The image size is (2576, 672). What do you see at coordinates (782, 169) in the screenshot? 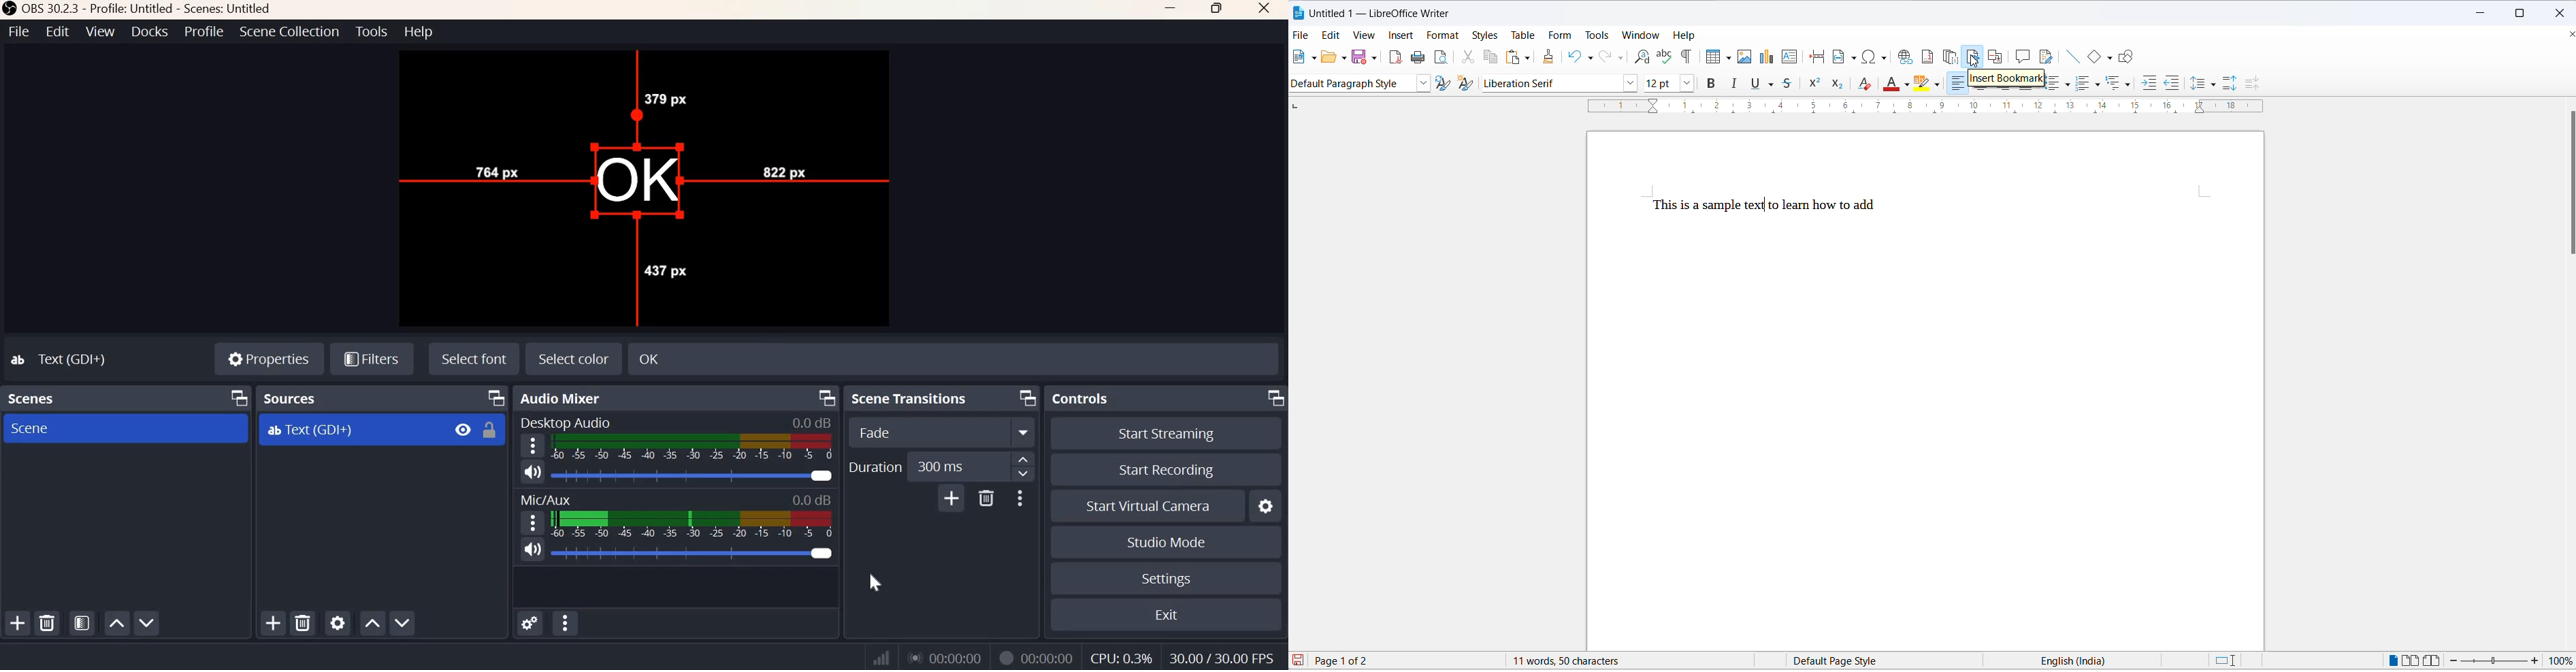
I see `822 px` at bounding box center [782, 169].